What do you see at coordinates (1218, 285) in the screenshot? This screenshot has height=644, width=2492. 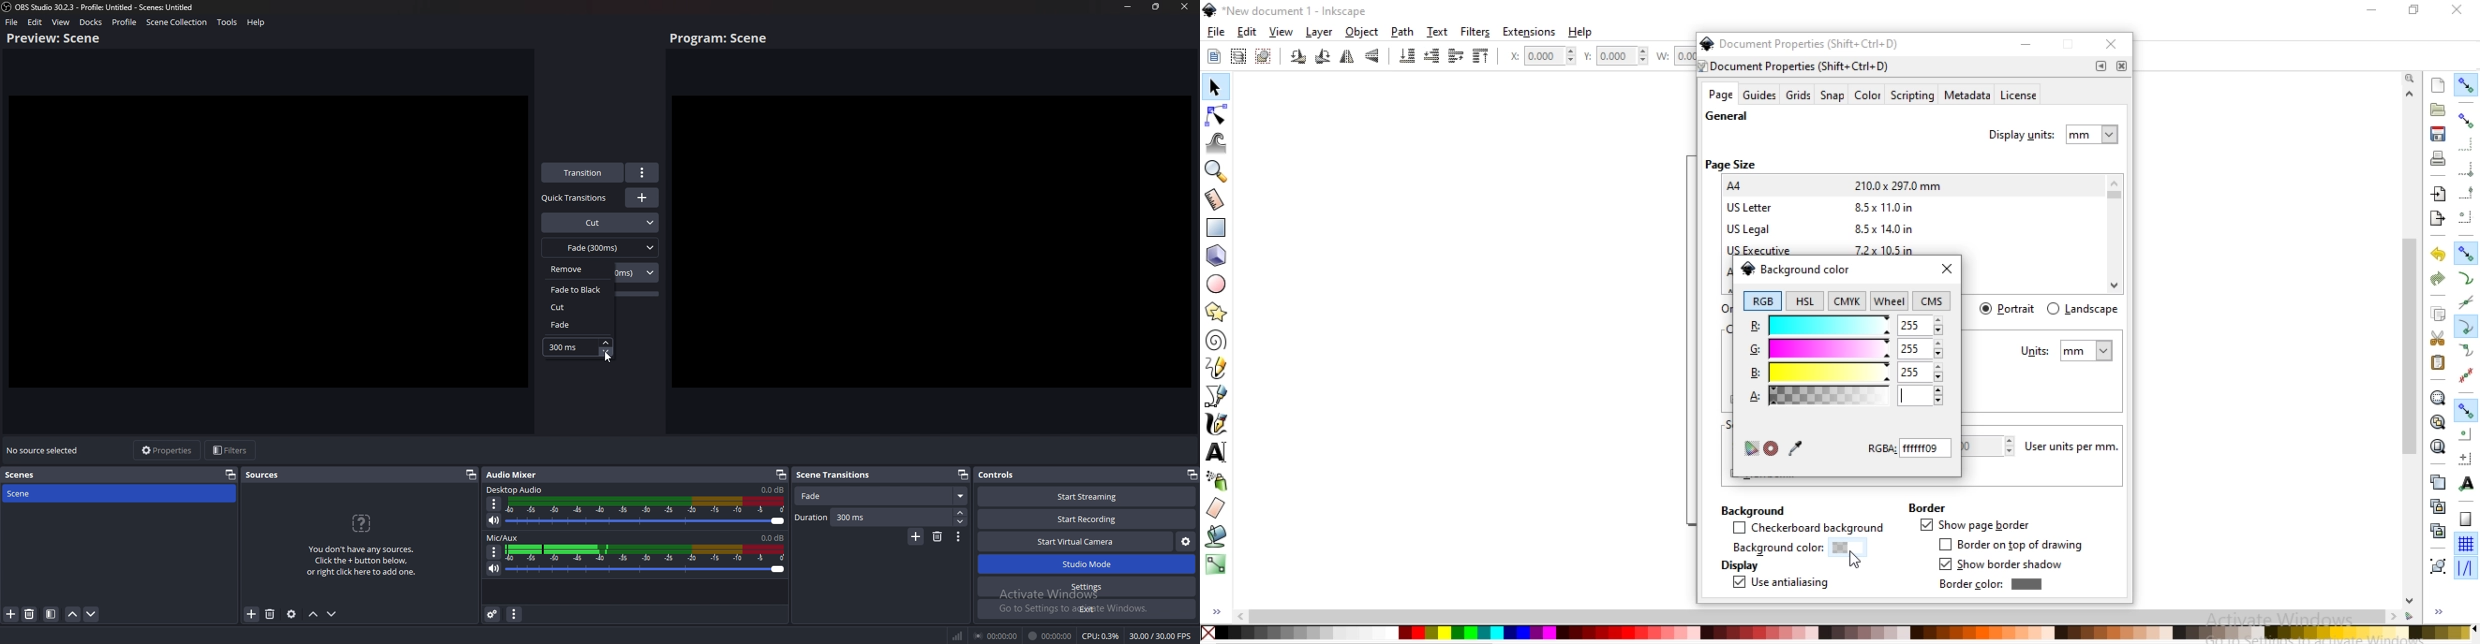 I see `create circles, arcs and ellipses` at bounding box center [1218, 285].